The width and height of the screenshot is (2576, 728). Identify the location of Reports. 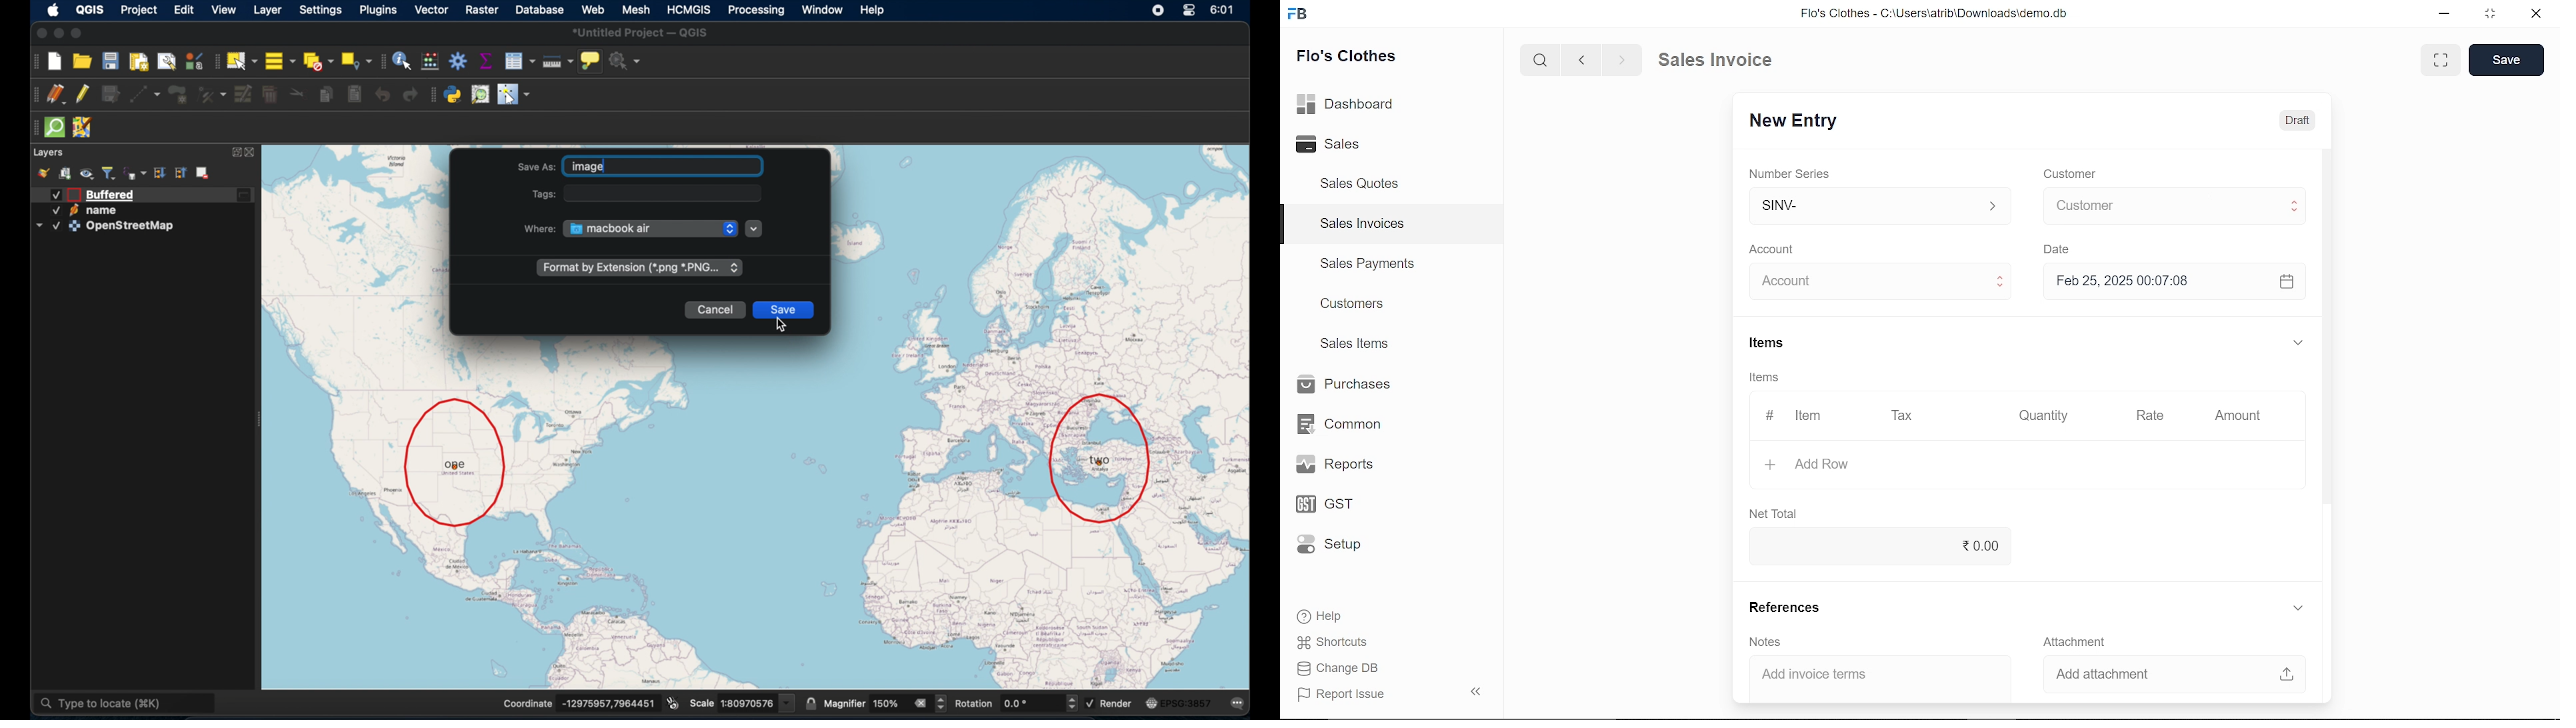
(1340, 465).